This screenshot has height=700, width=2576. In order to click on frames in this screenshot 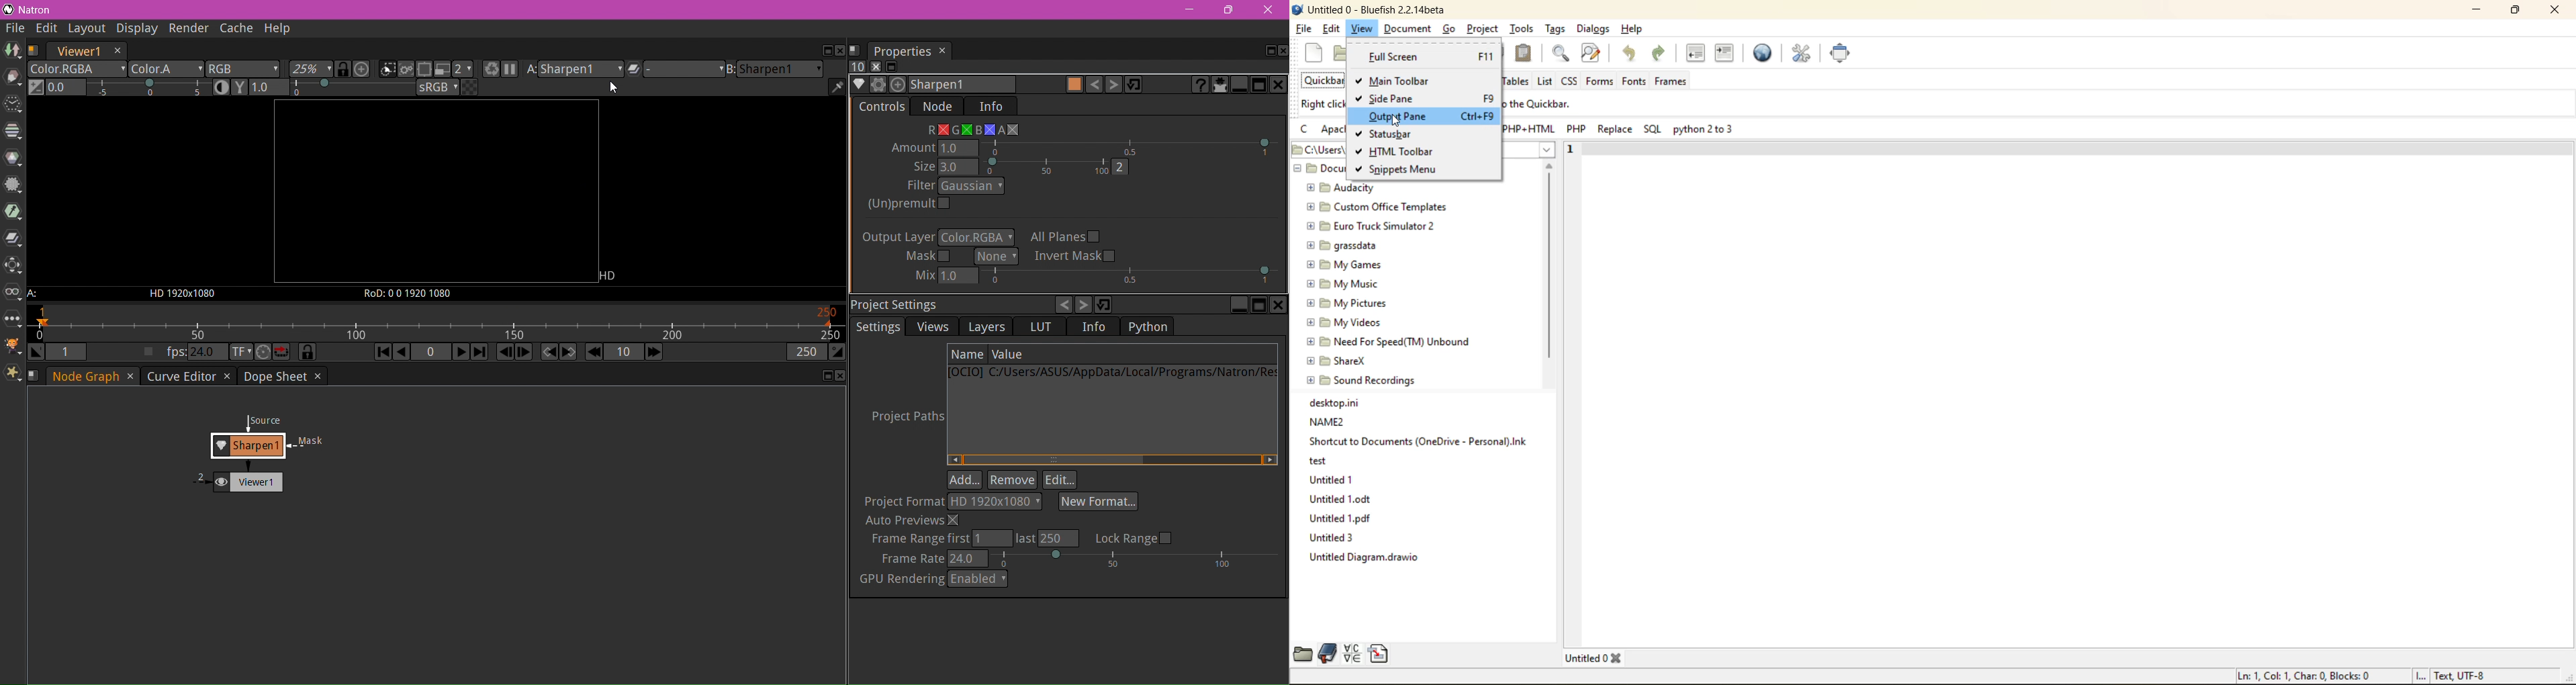, I will do `click(1674, 79)`.